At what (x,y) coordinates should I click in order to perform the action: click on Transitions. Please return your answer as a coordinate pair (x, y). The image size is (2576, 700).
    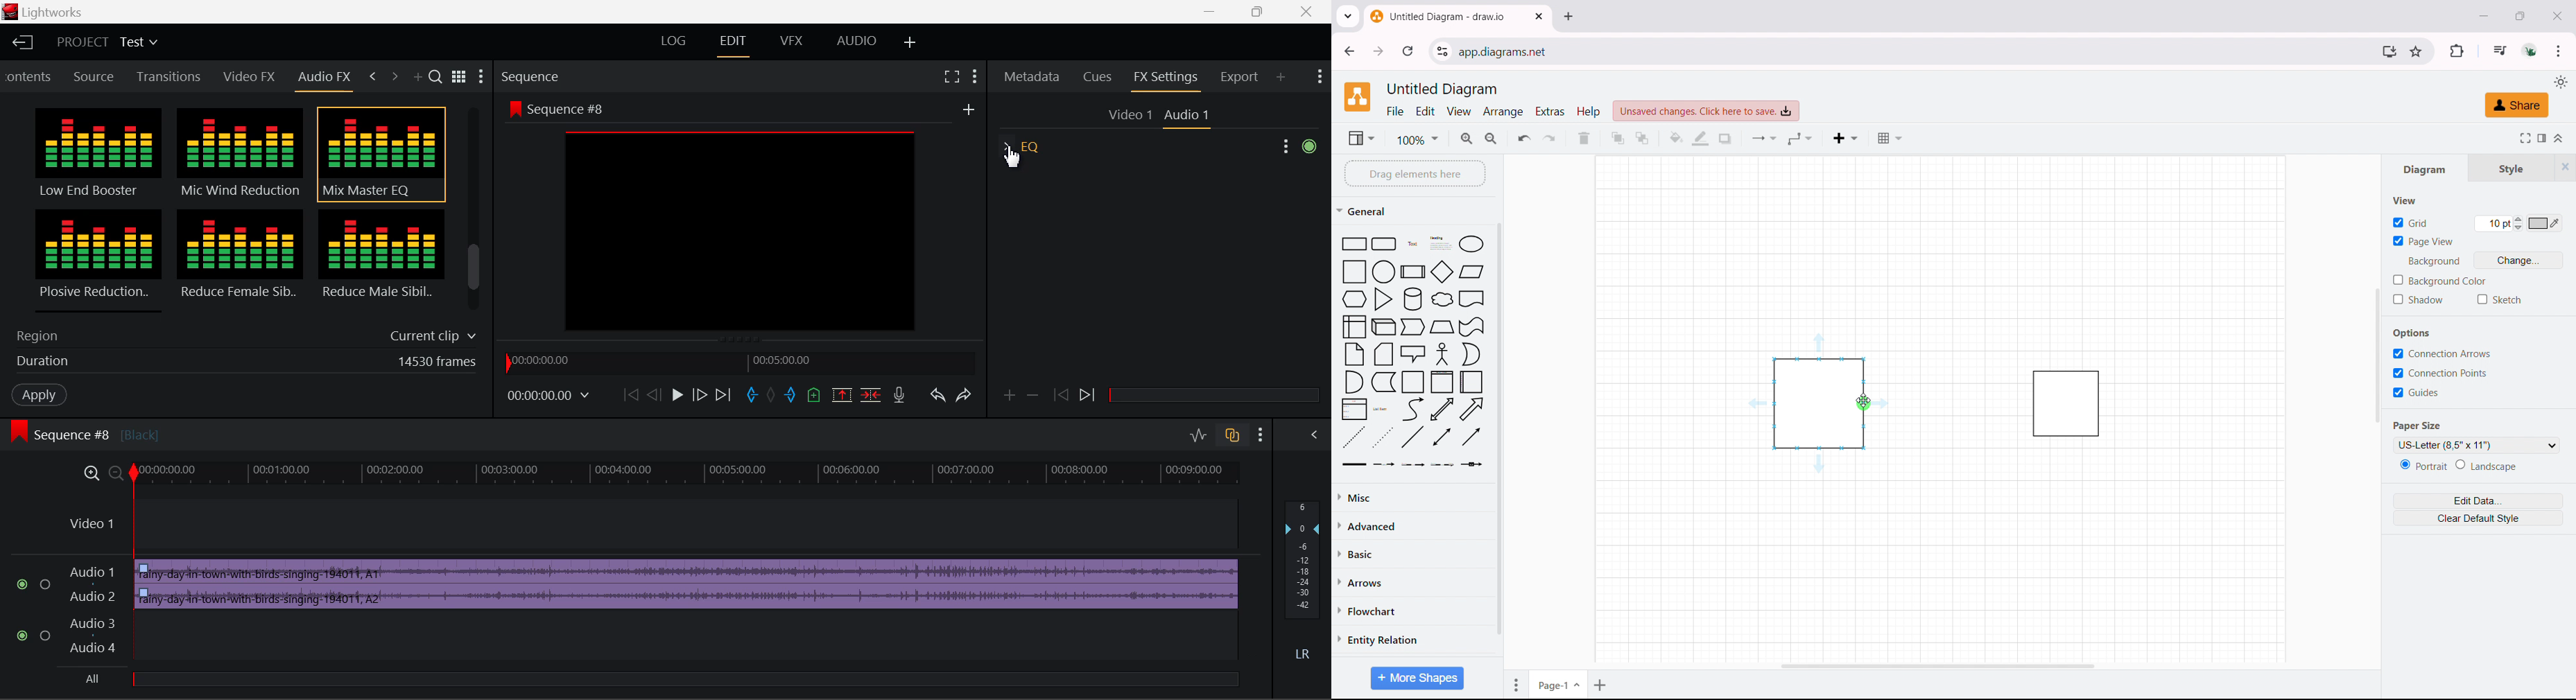
    Looking at the image, I should click on (169, 76).